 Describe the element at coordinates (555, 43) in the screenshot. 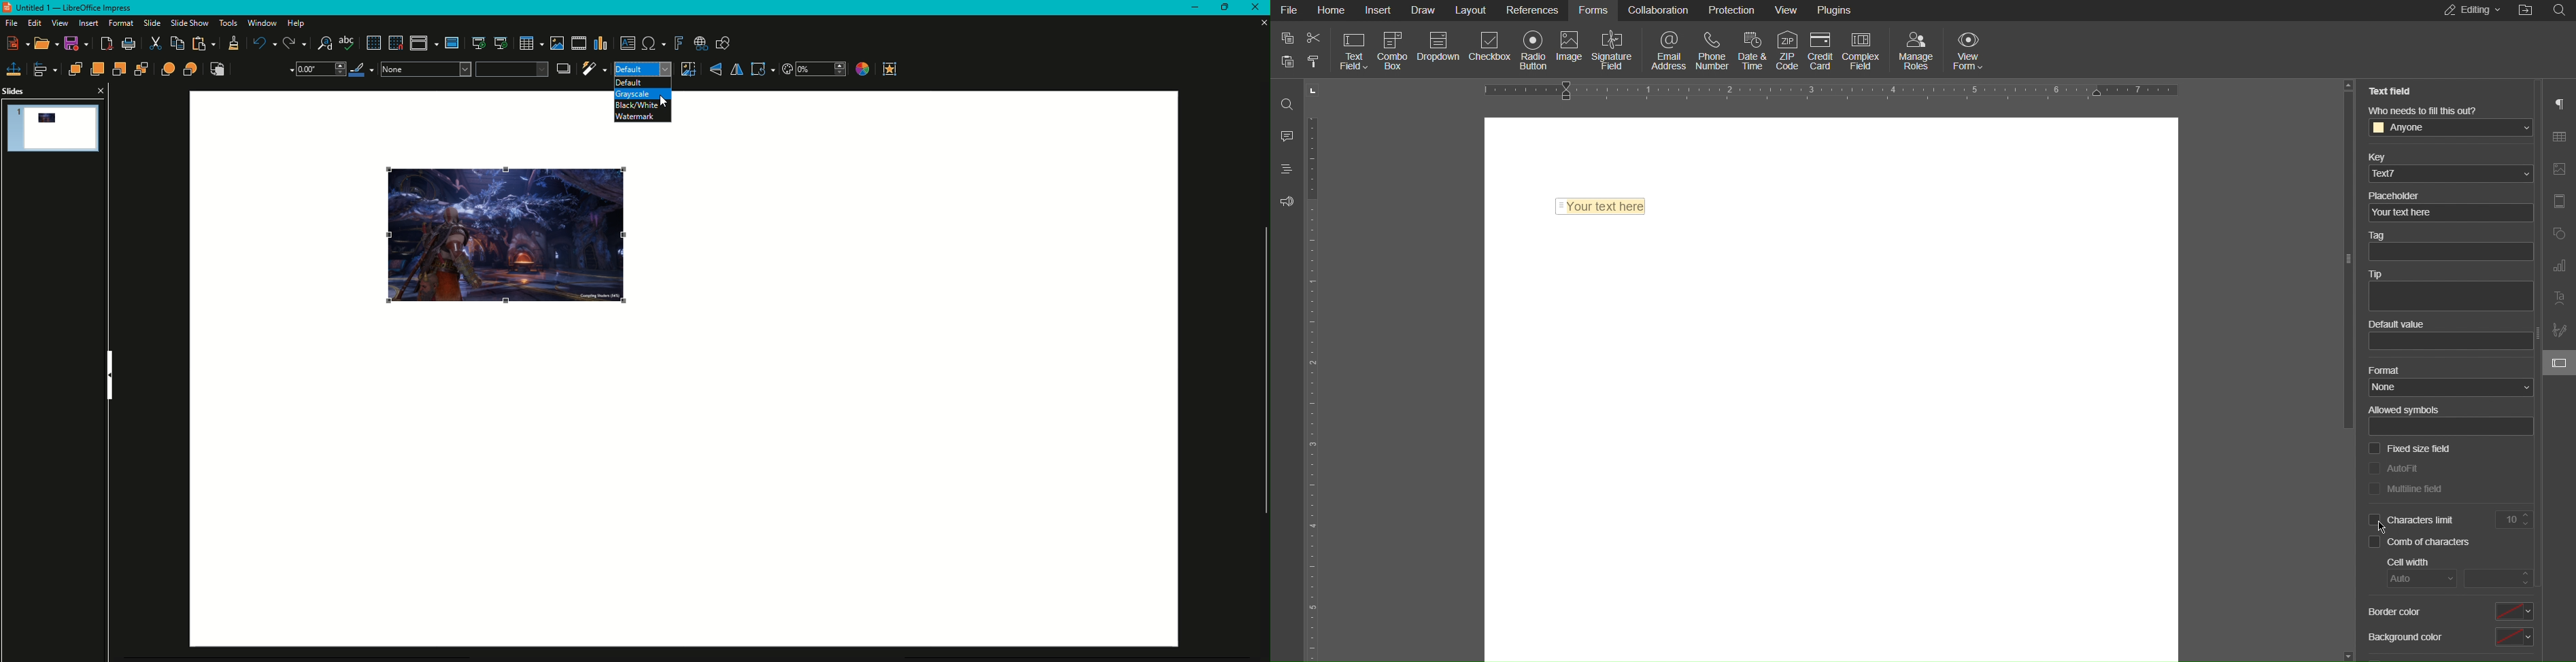

I see `Insert Image` at that location.